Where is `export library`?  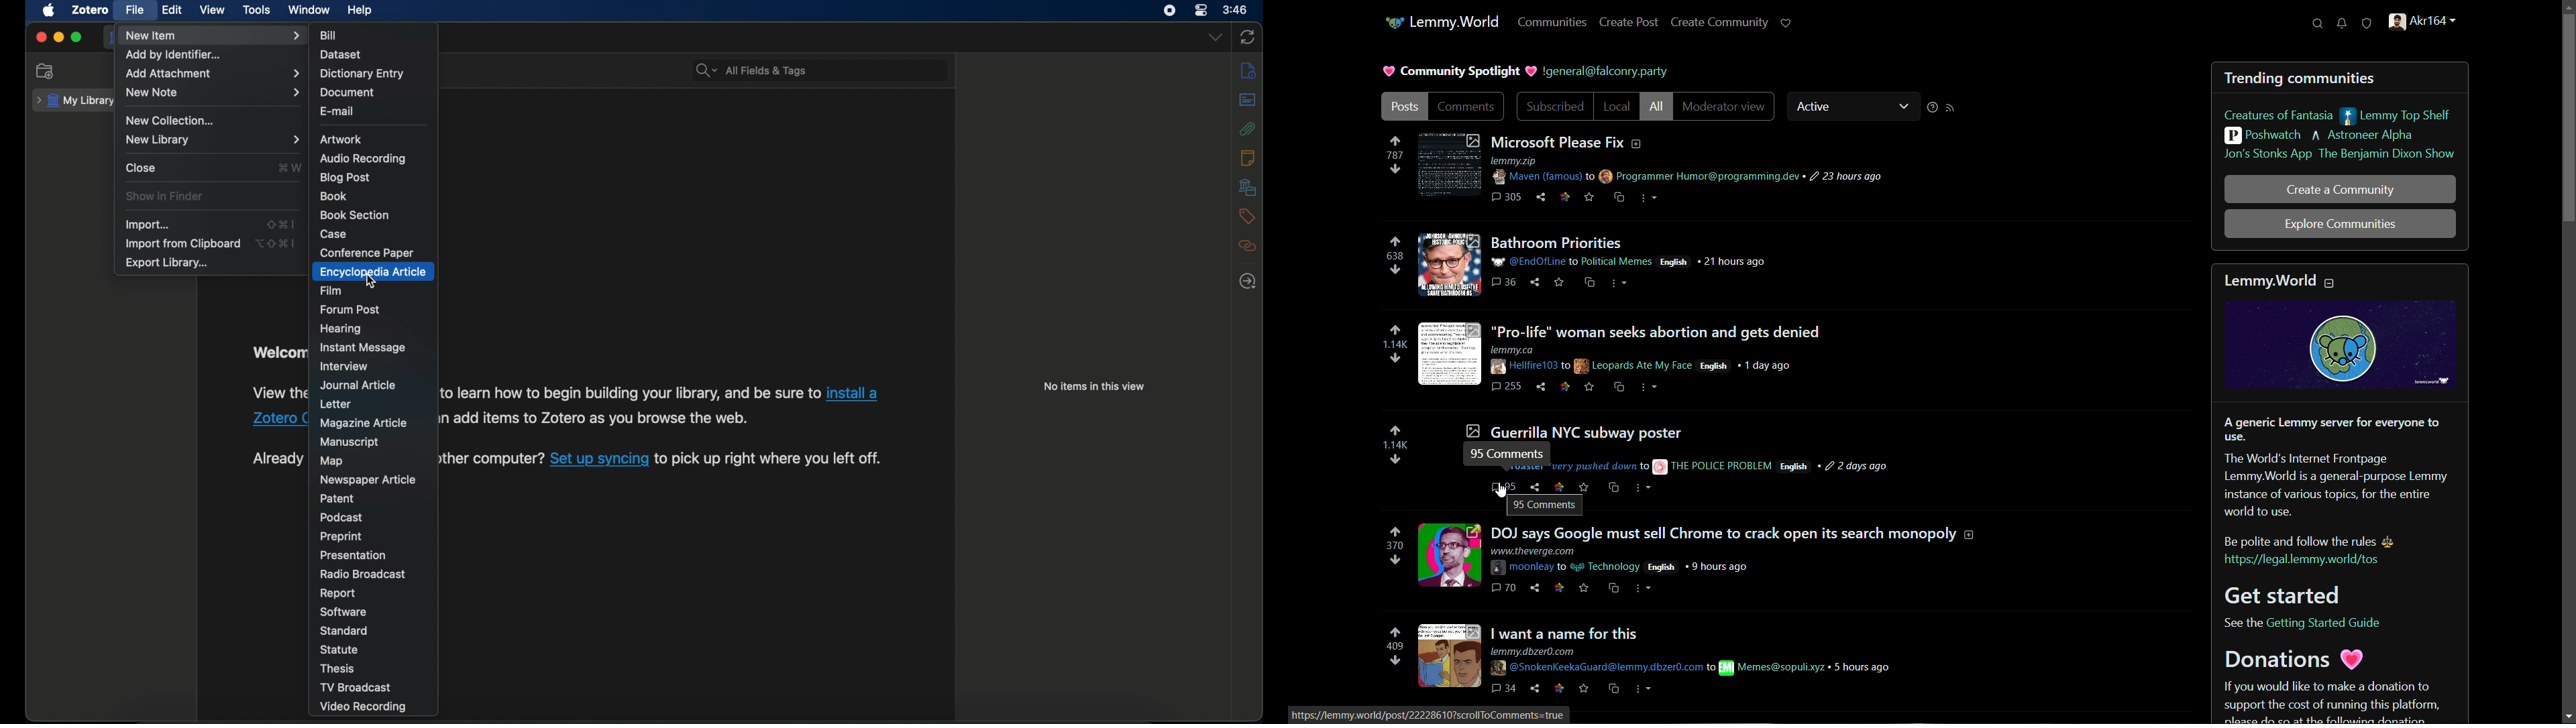 export library is located at coordinates (166, 263).